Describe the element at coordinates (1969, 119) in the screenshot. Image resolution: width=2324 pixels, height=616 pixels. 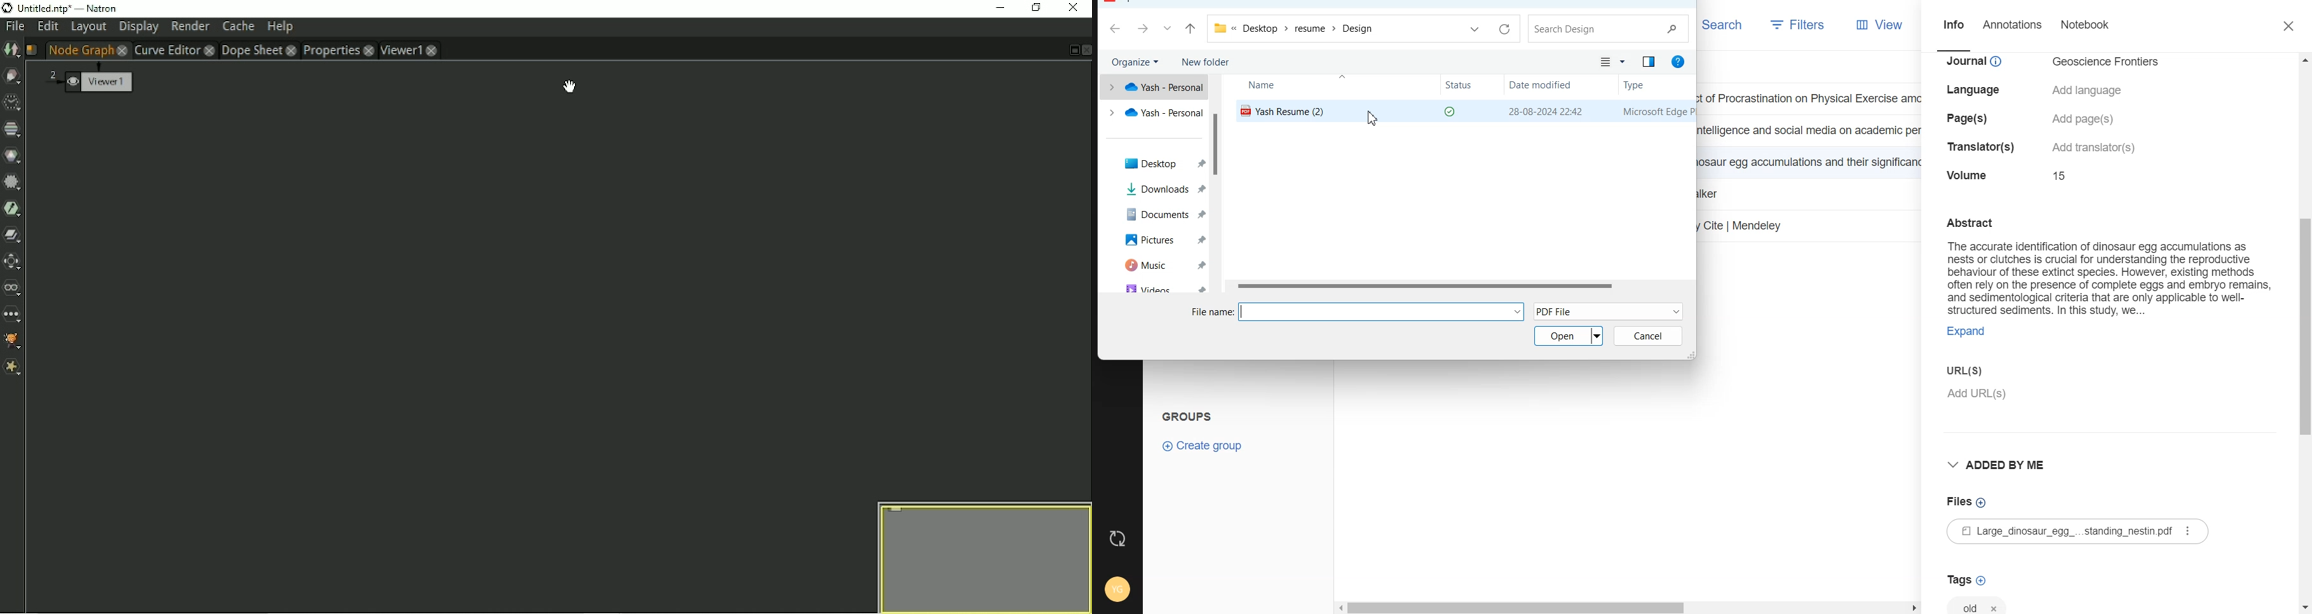
I see `details` at that location.